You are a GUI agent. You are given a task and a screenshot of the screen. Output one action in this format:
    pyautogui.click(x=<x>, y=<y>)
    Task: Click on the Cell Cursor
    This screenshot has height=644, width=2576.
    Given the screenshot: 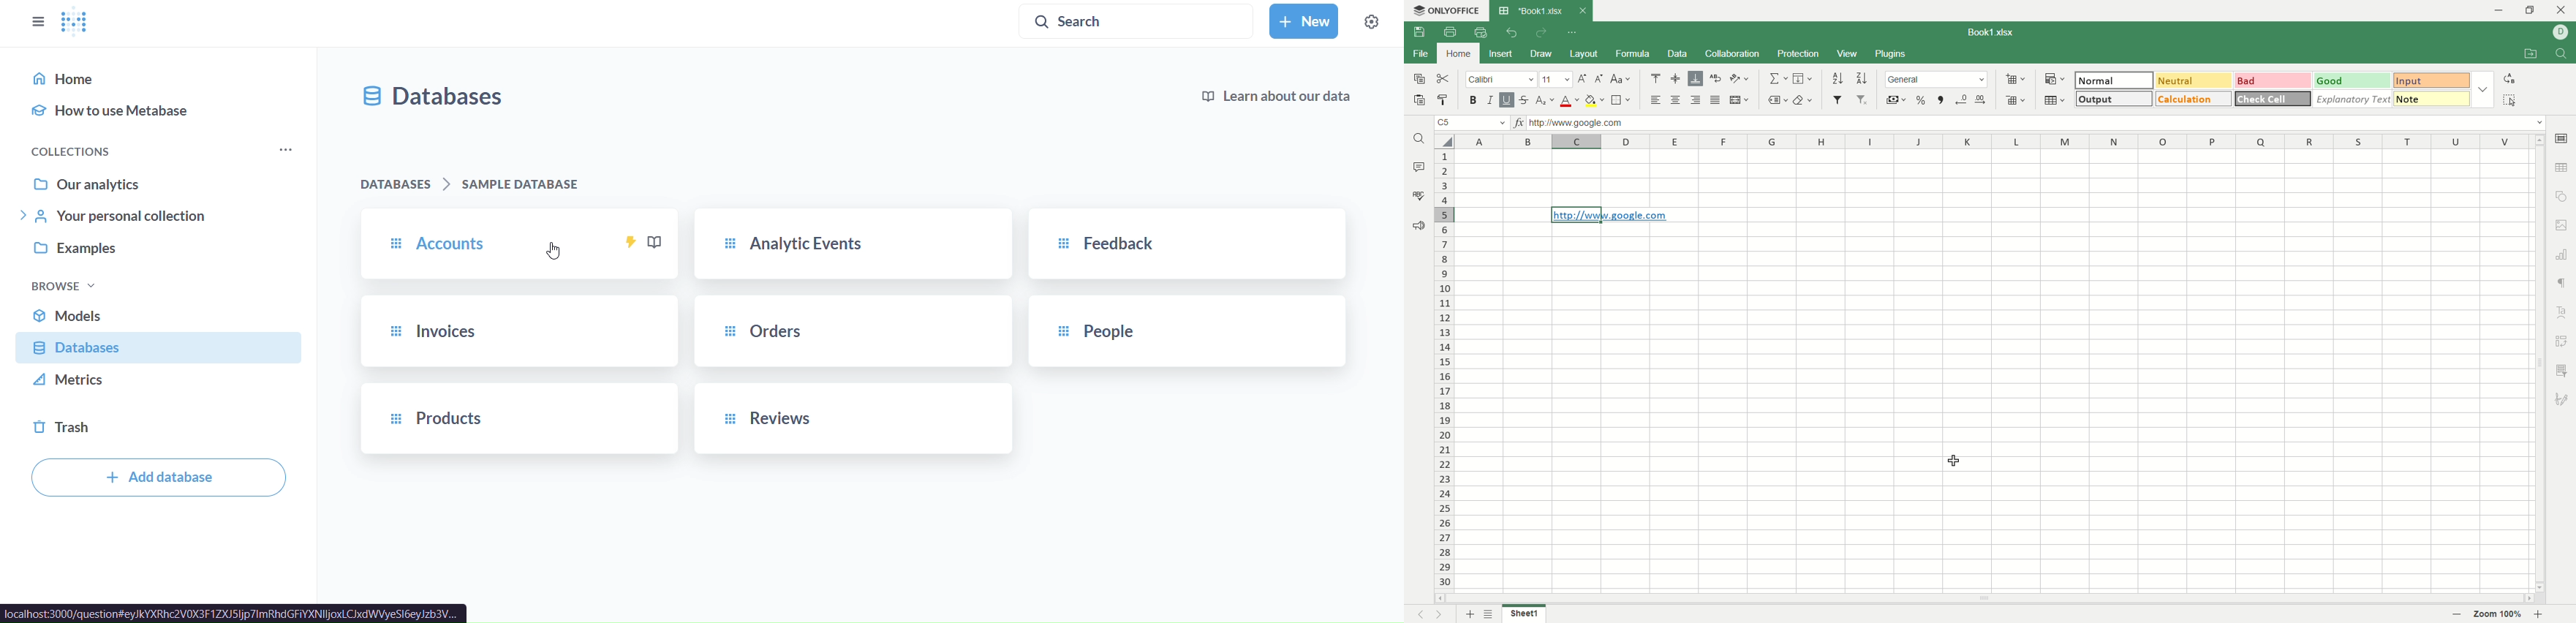 What is the action you would take?
    pyautogui.click(x=1951, y=460)
    